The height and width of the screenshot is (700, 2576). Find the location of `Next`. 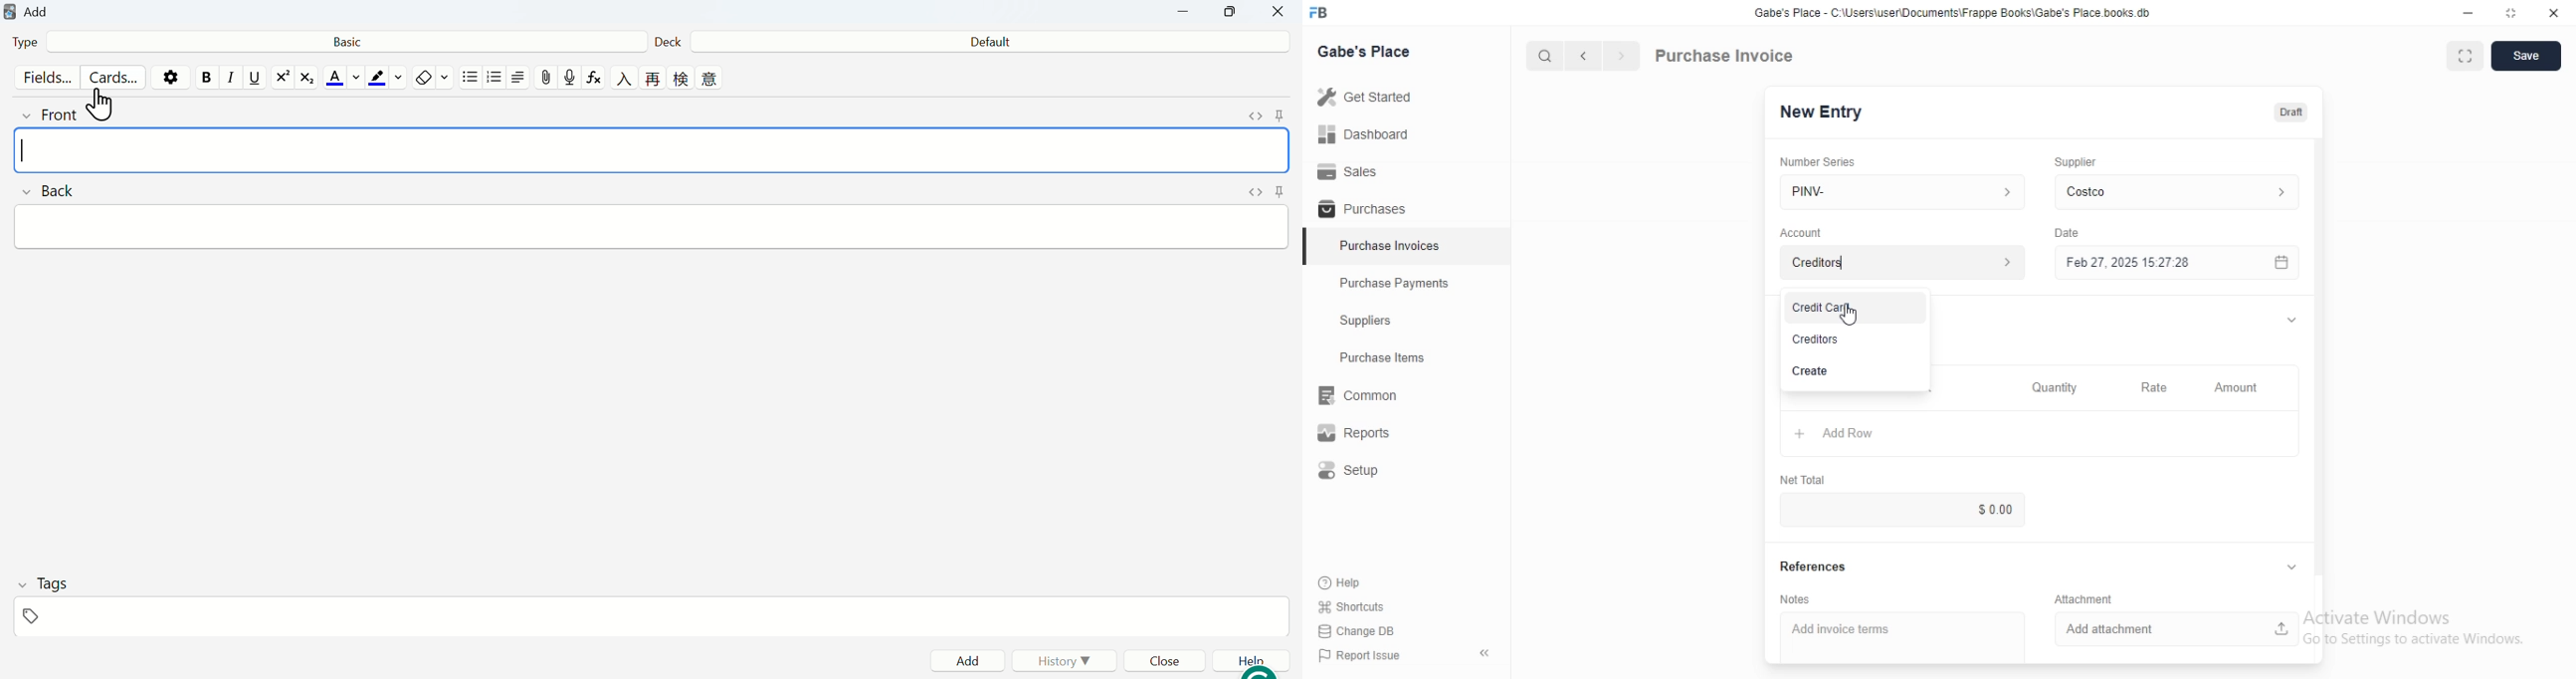

Next is located at coordinates (1623, 56).